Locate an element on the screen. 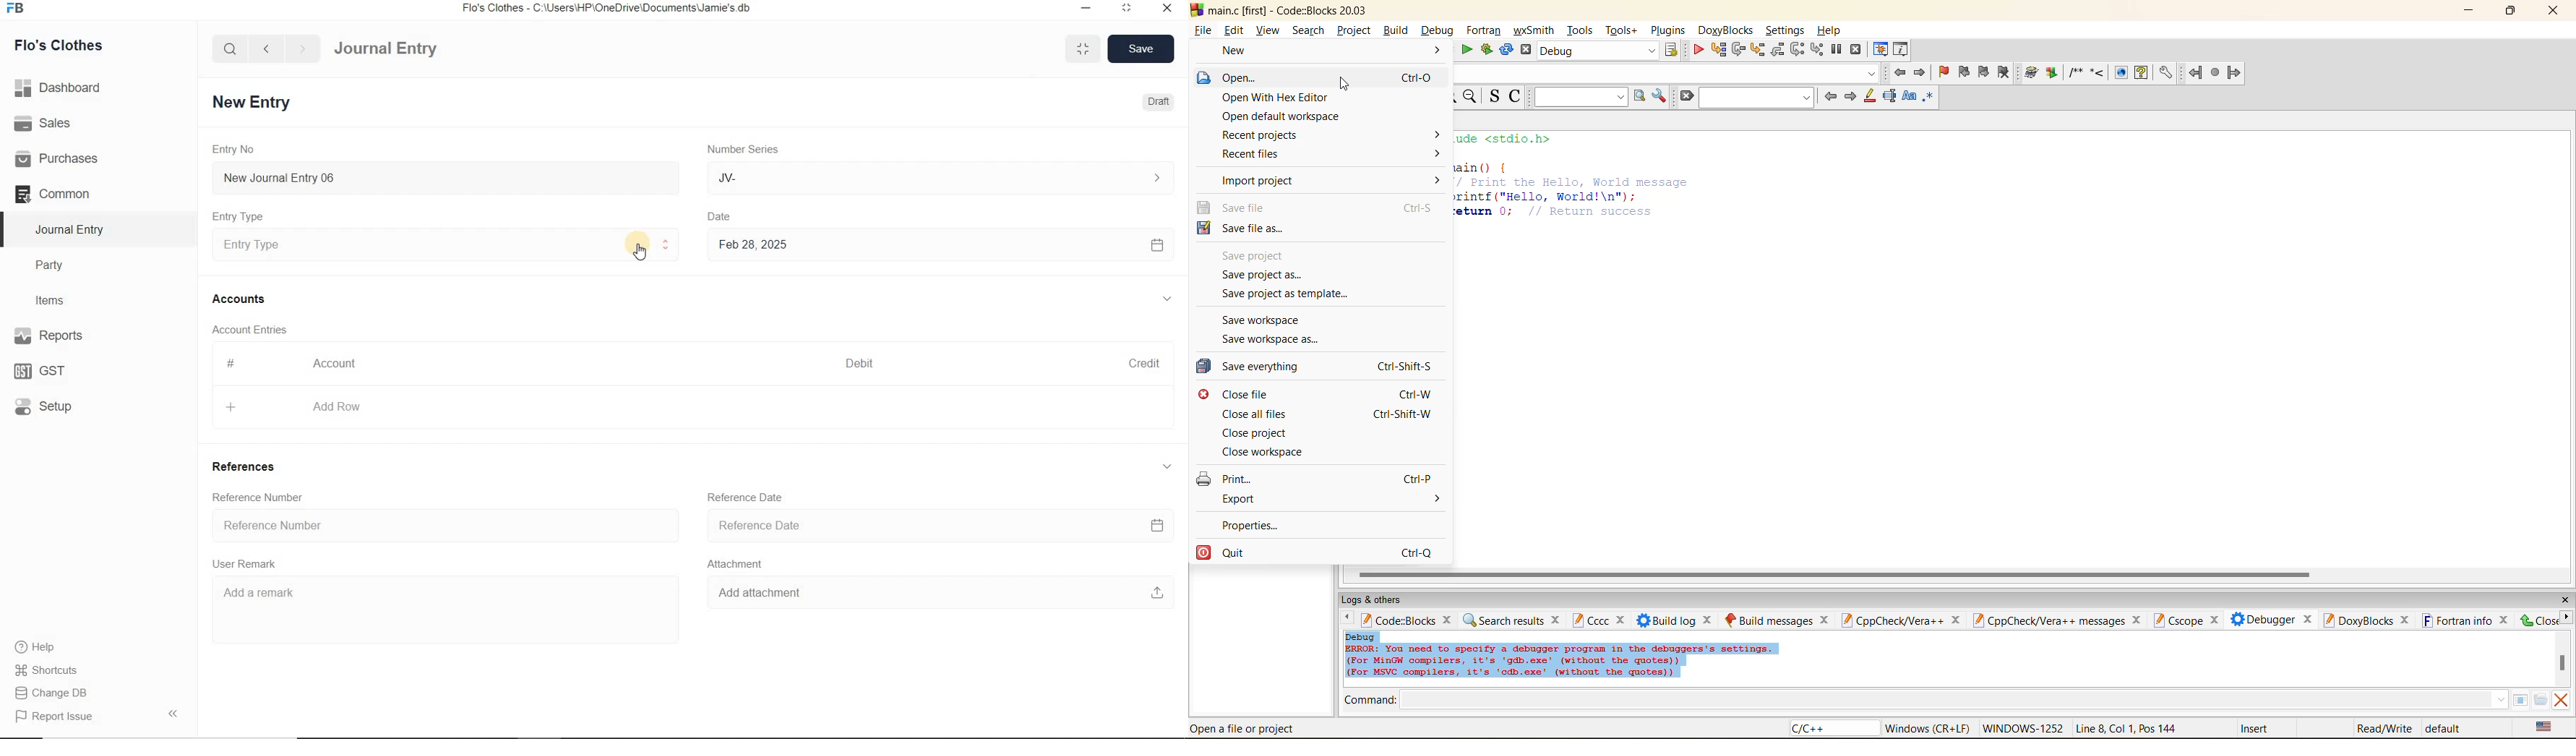 The height and width of the screenshot is (756, 2576). Entry Type is located at coordinates (446, 243).